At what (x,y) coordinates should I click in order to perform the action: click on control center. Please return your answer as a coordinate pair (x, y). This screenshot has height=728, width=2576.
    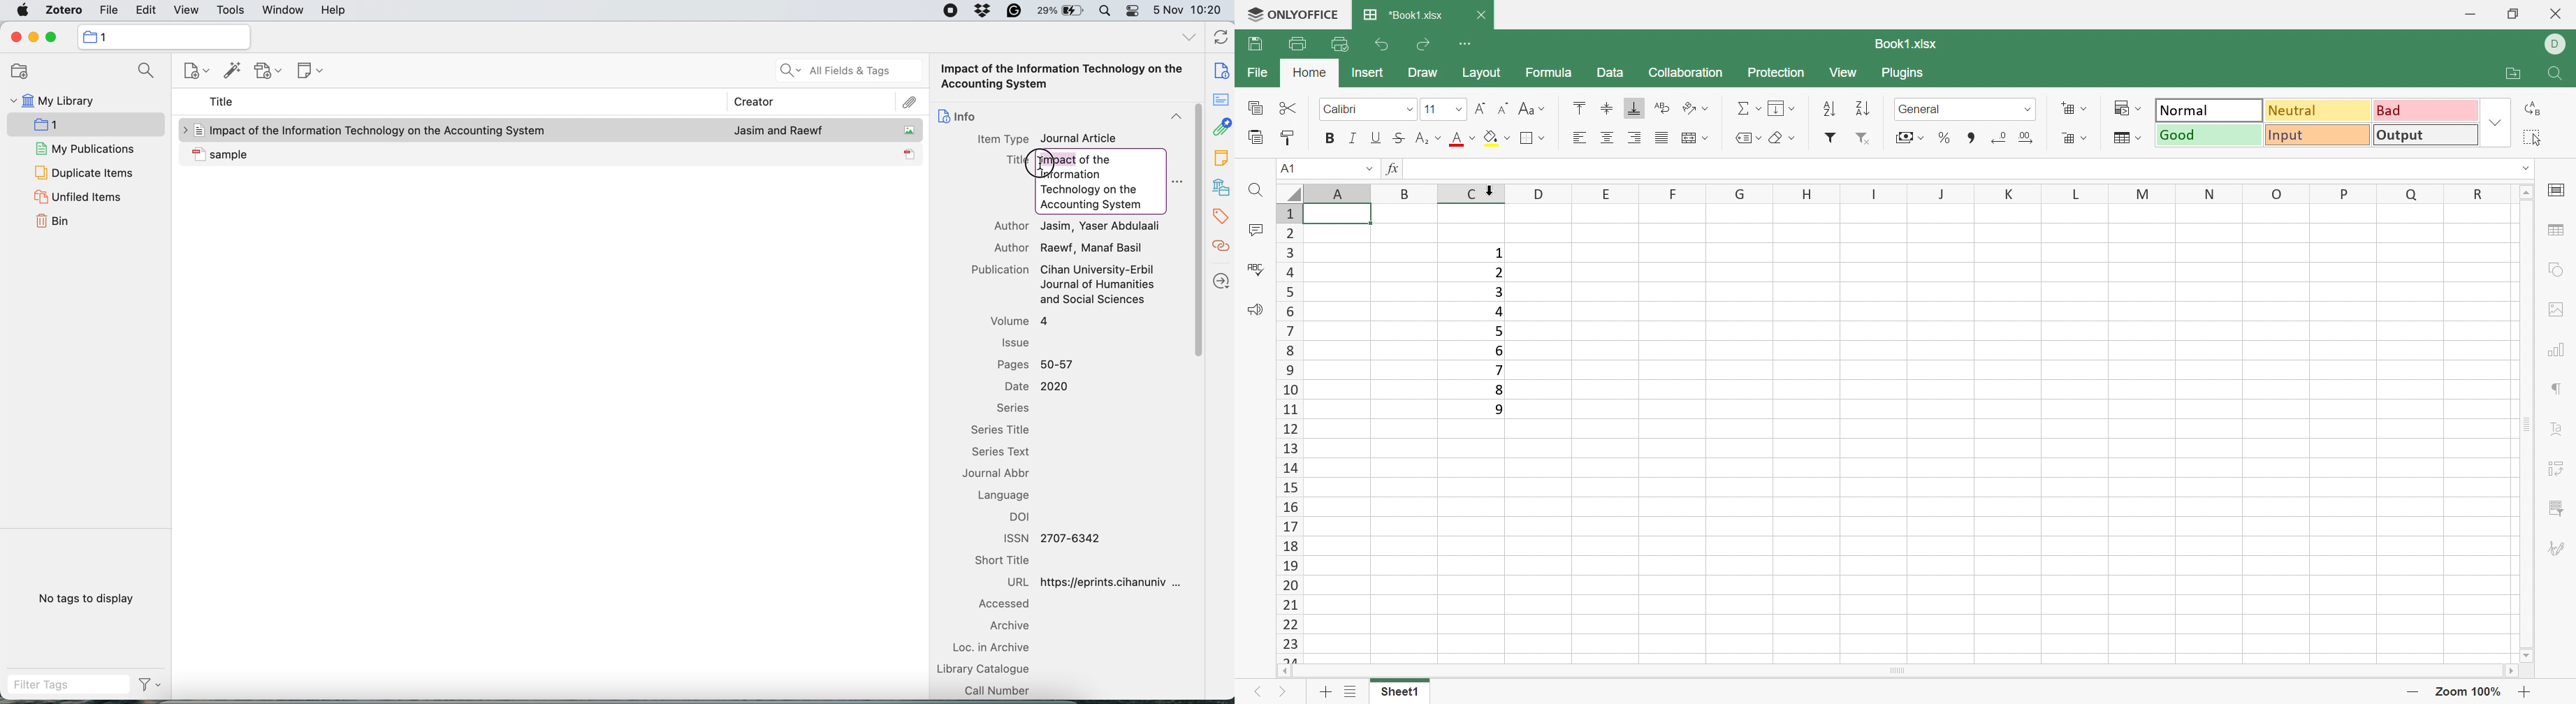
    Looking at the image, I should click on (1135, 12).